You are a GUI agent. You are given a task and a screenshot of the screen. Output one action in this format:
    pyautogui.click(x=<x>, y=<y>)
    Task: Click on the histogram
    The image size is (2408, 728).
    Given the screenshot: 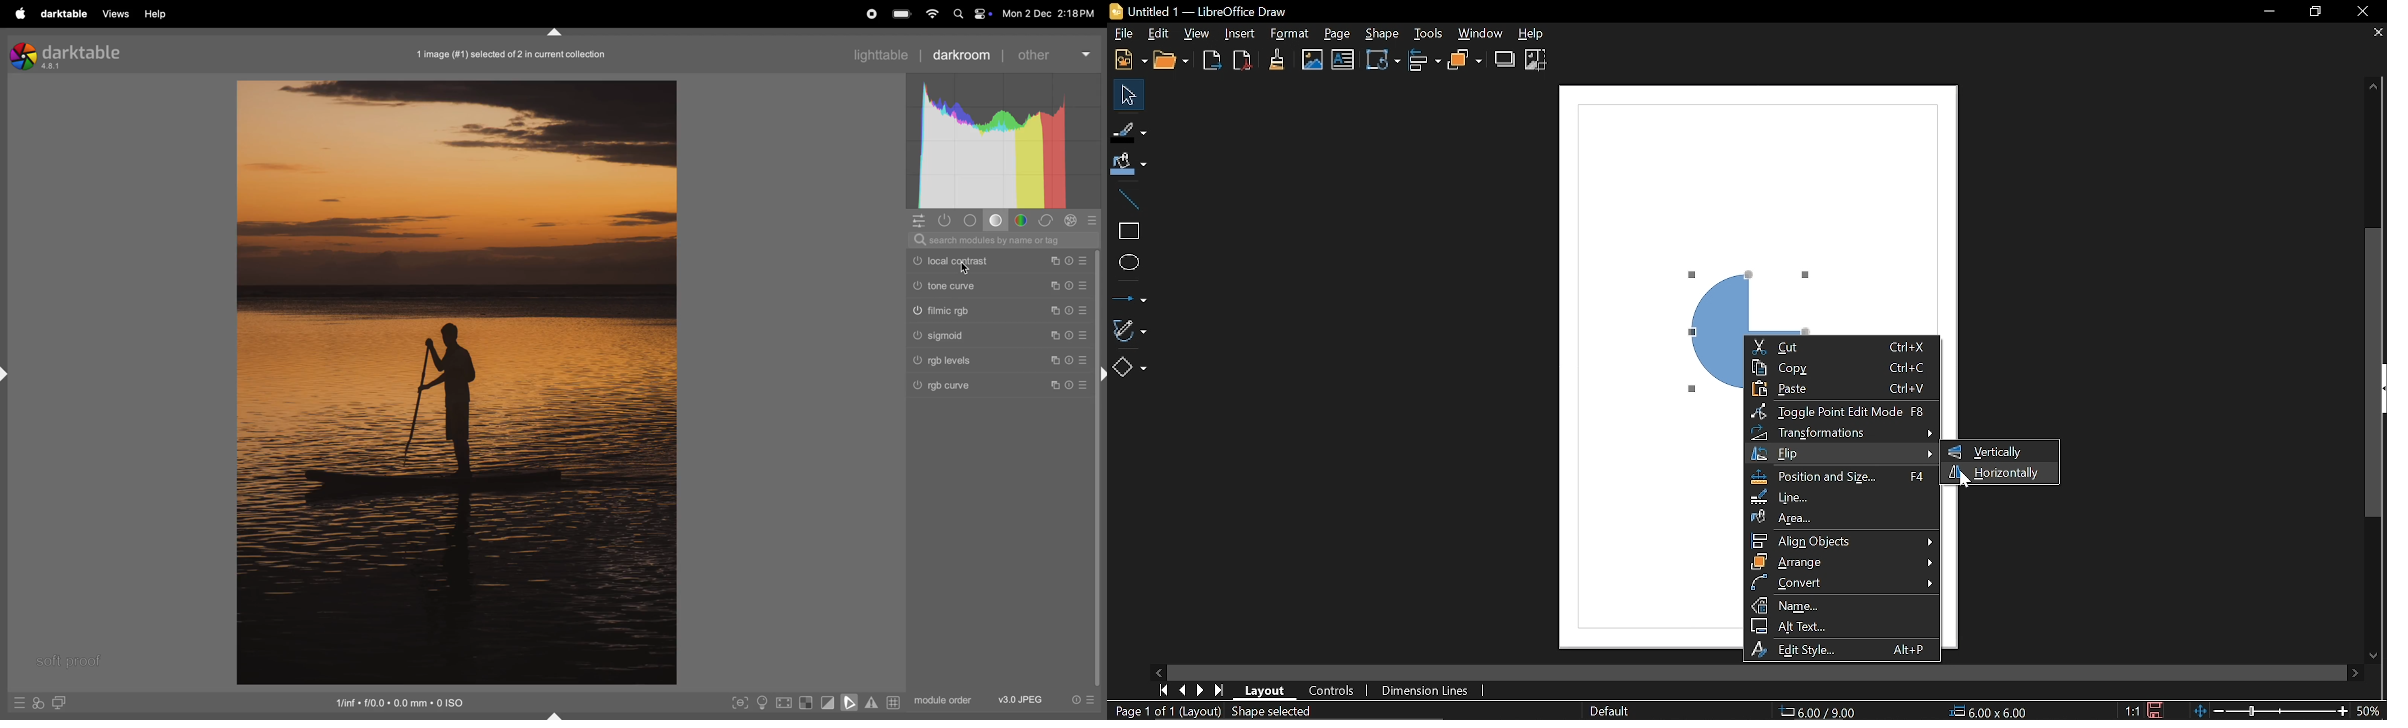 What is the action you would take?
    pyautogui.click(x=1004, y=142)
    